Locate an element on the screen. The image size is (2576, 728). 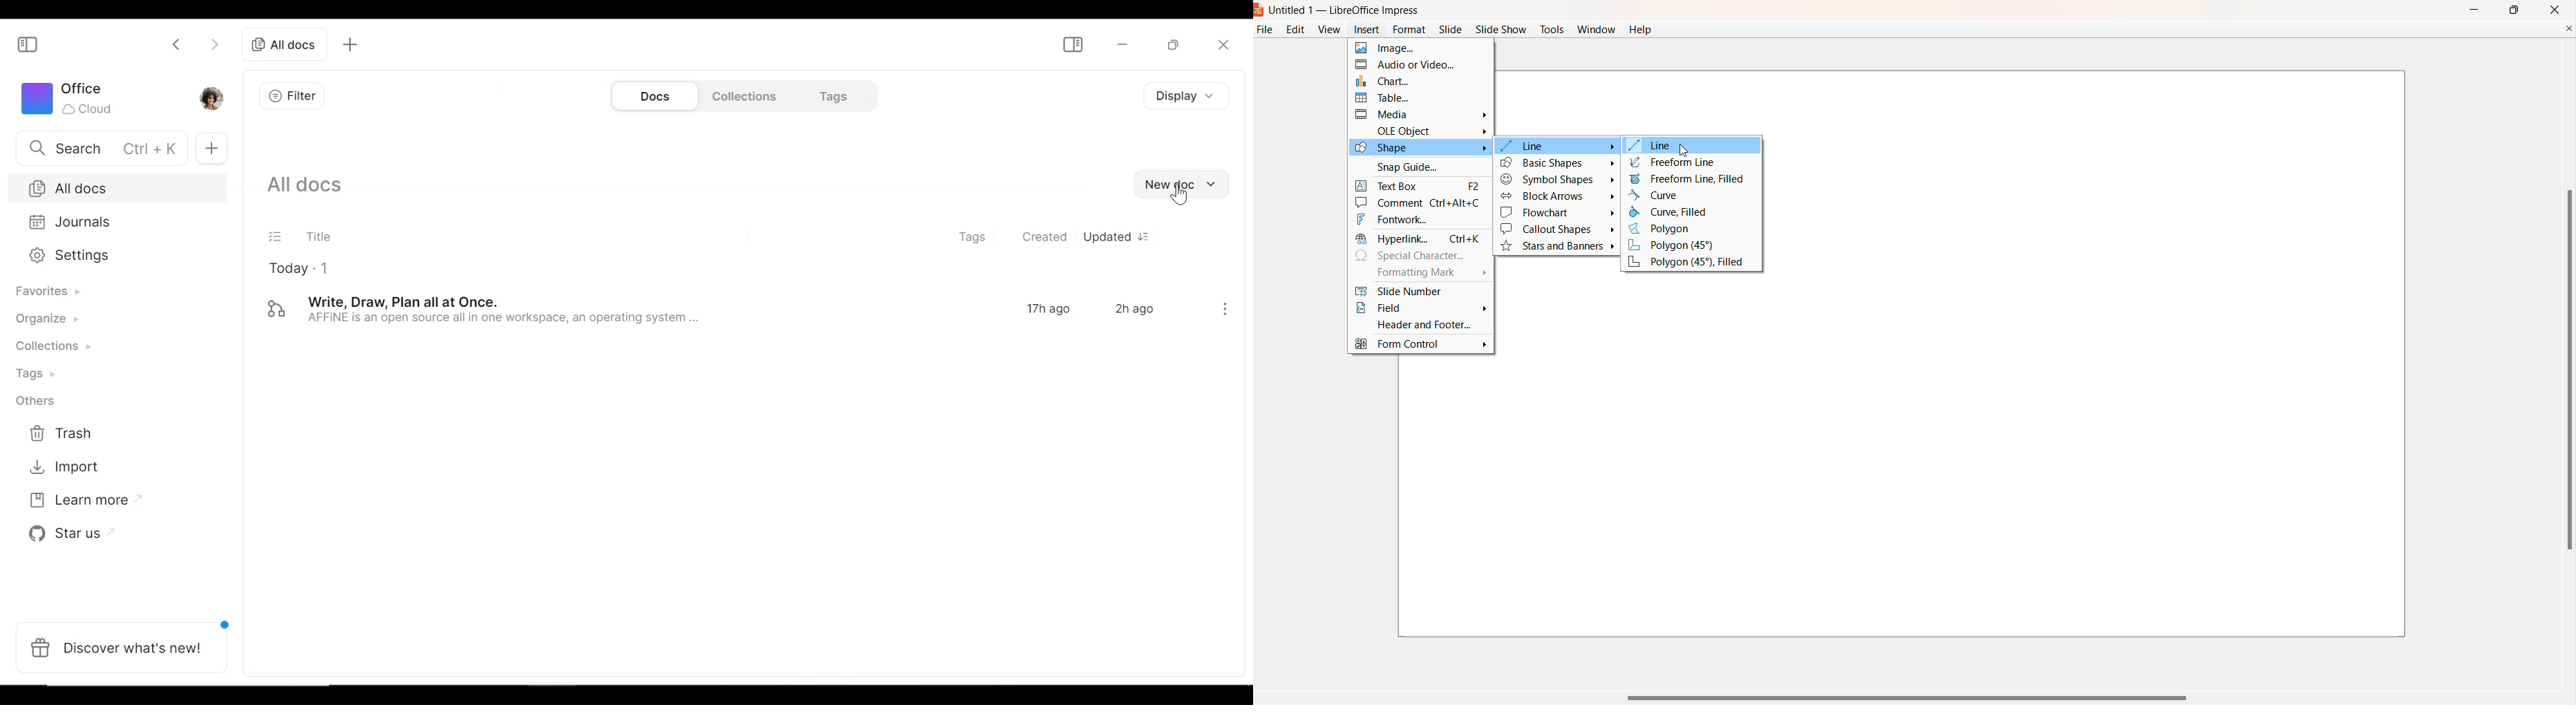
Restore is located at coordinates (1172, 44).